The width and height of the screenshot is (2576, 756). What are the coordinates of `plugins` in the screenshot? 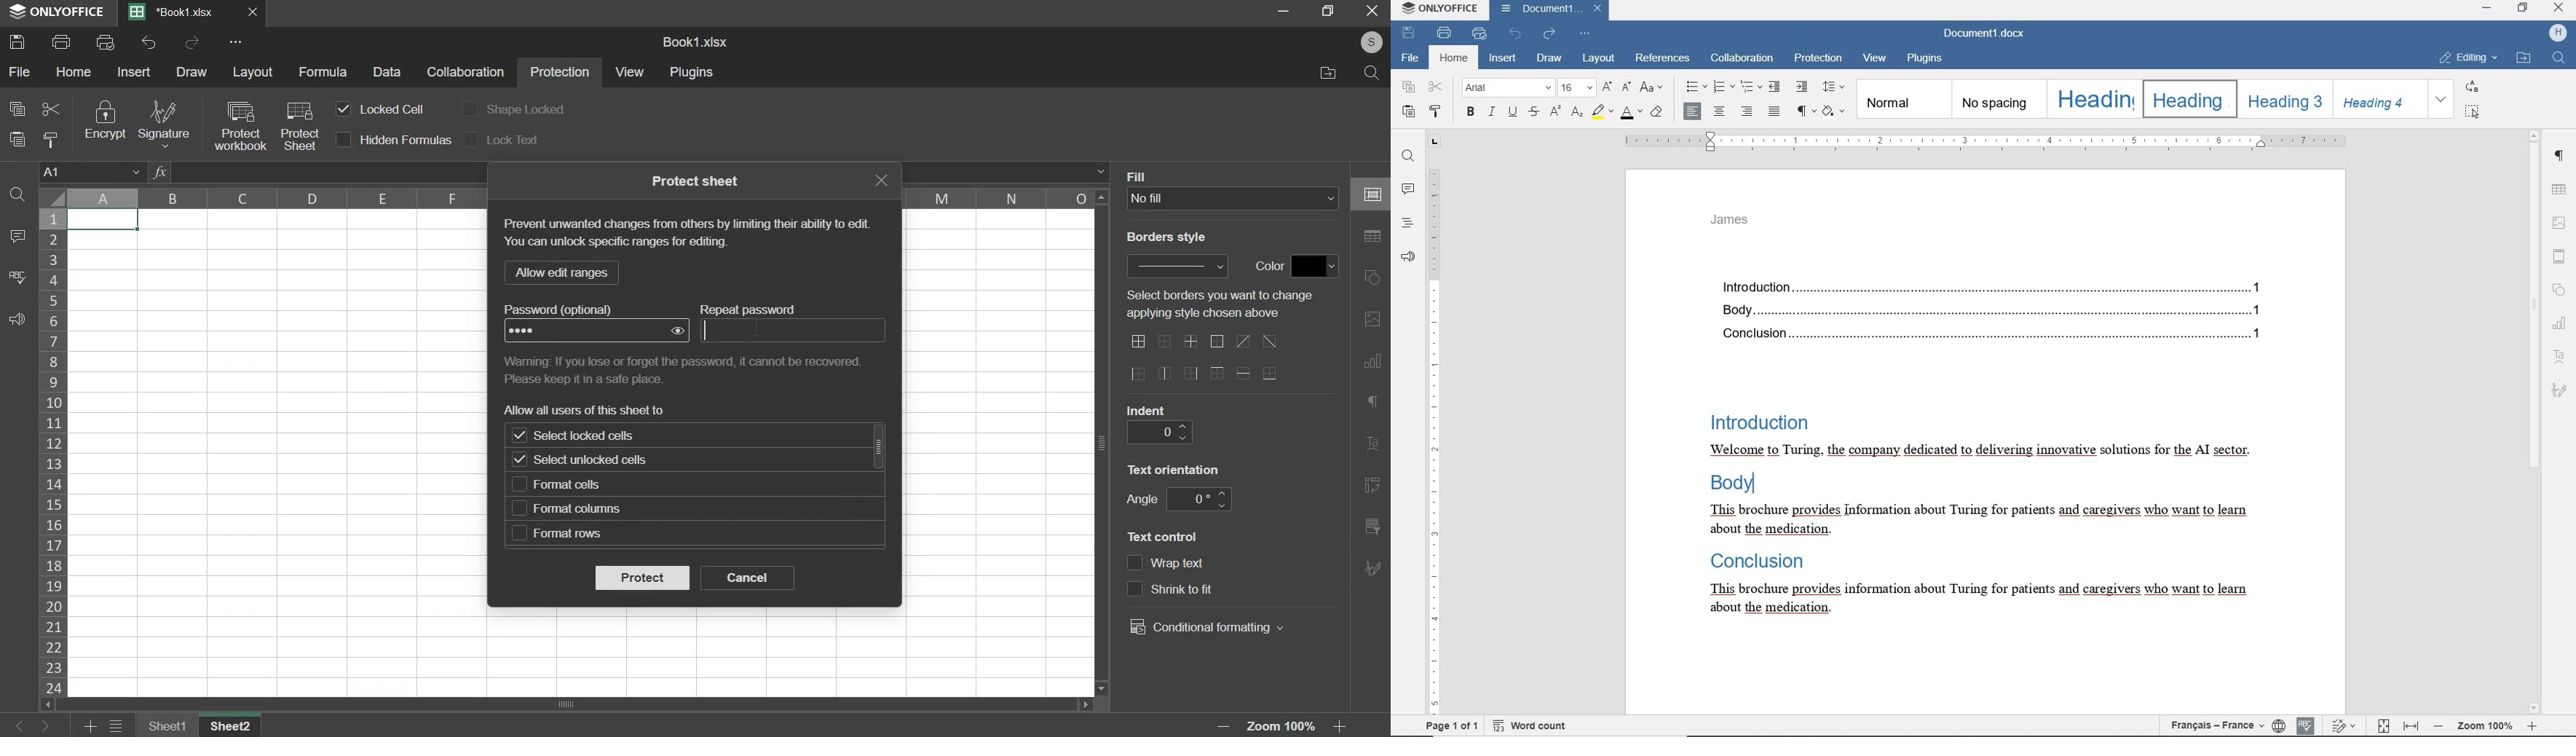 It's located at (693, 73).